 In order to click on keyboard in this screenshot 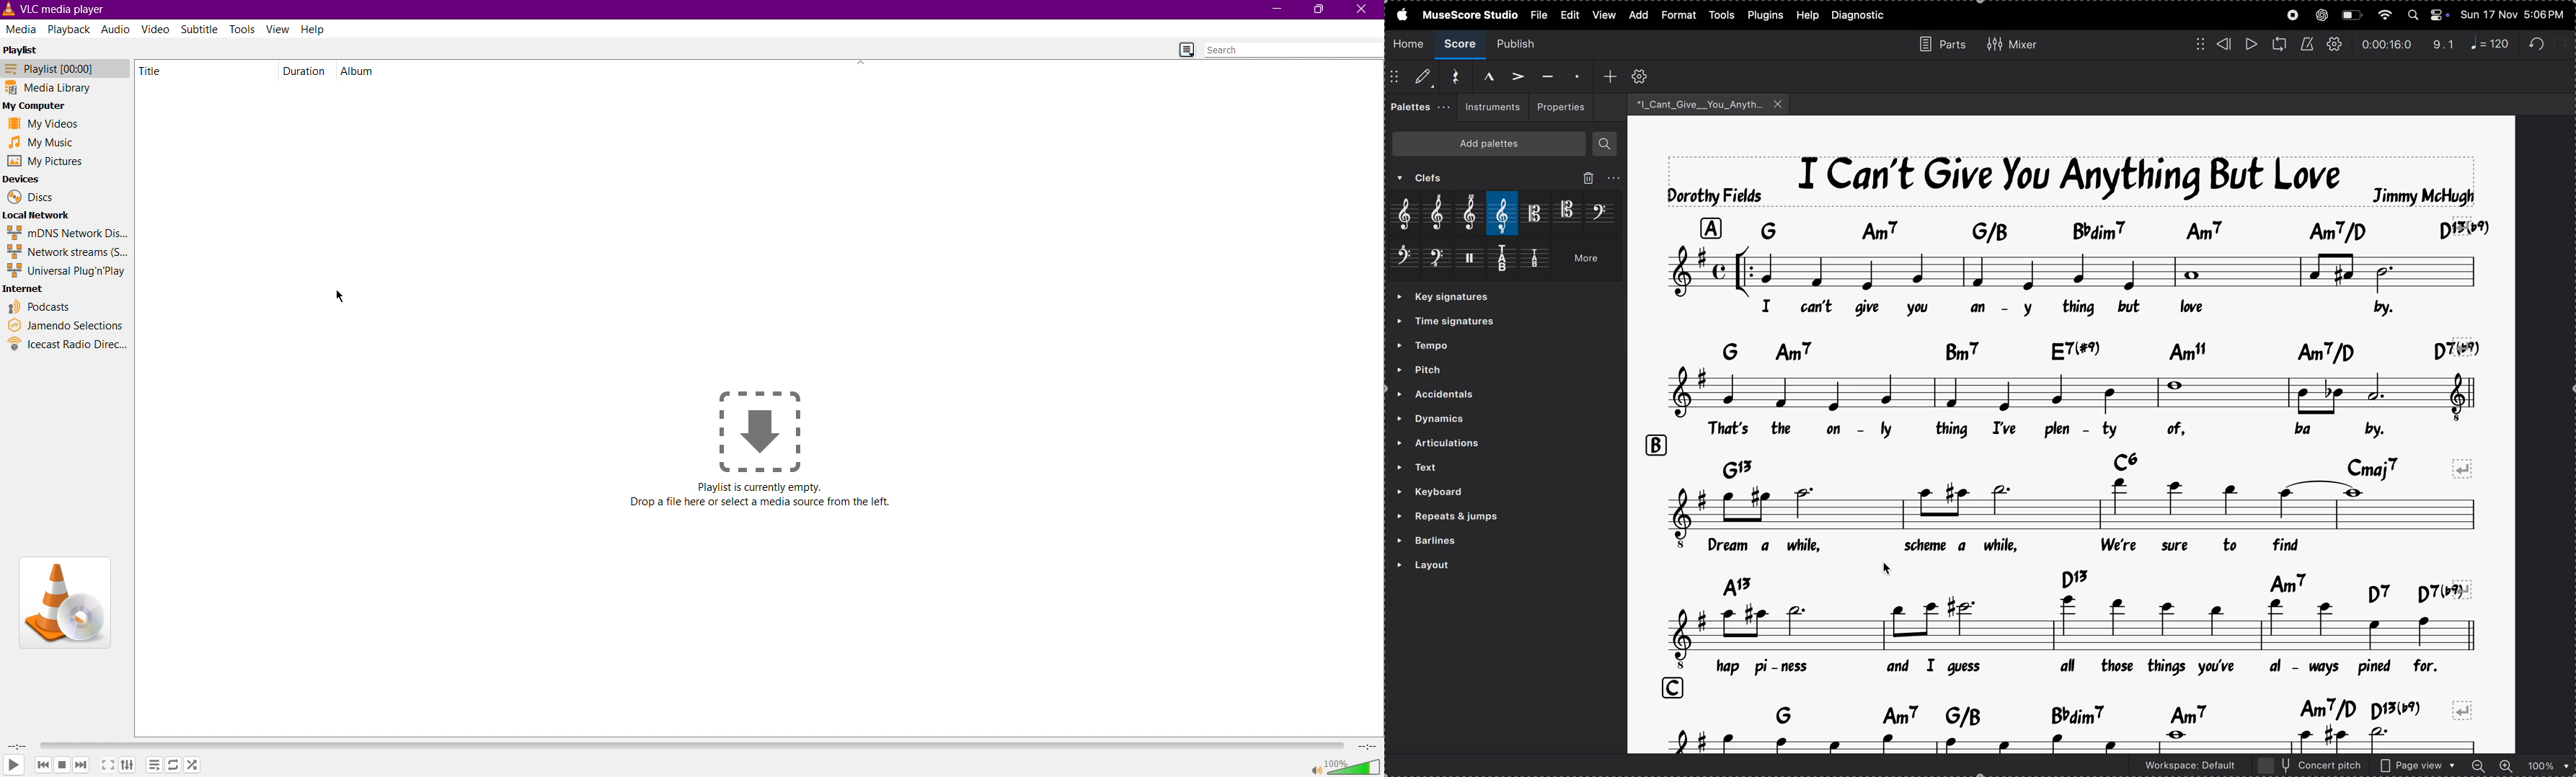, I will do `click(1460, 493)`.